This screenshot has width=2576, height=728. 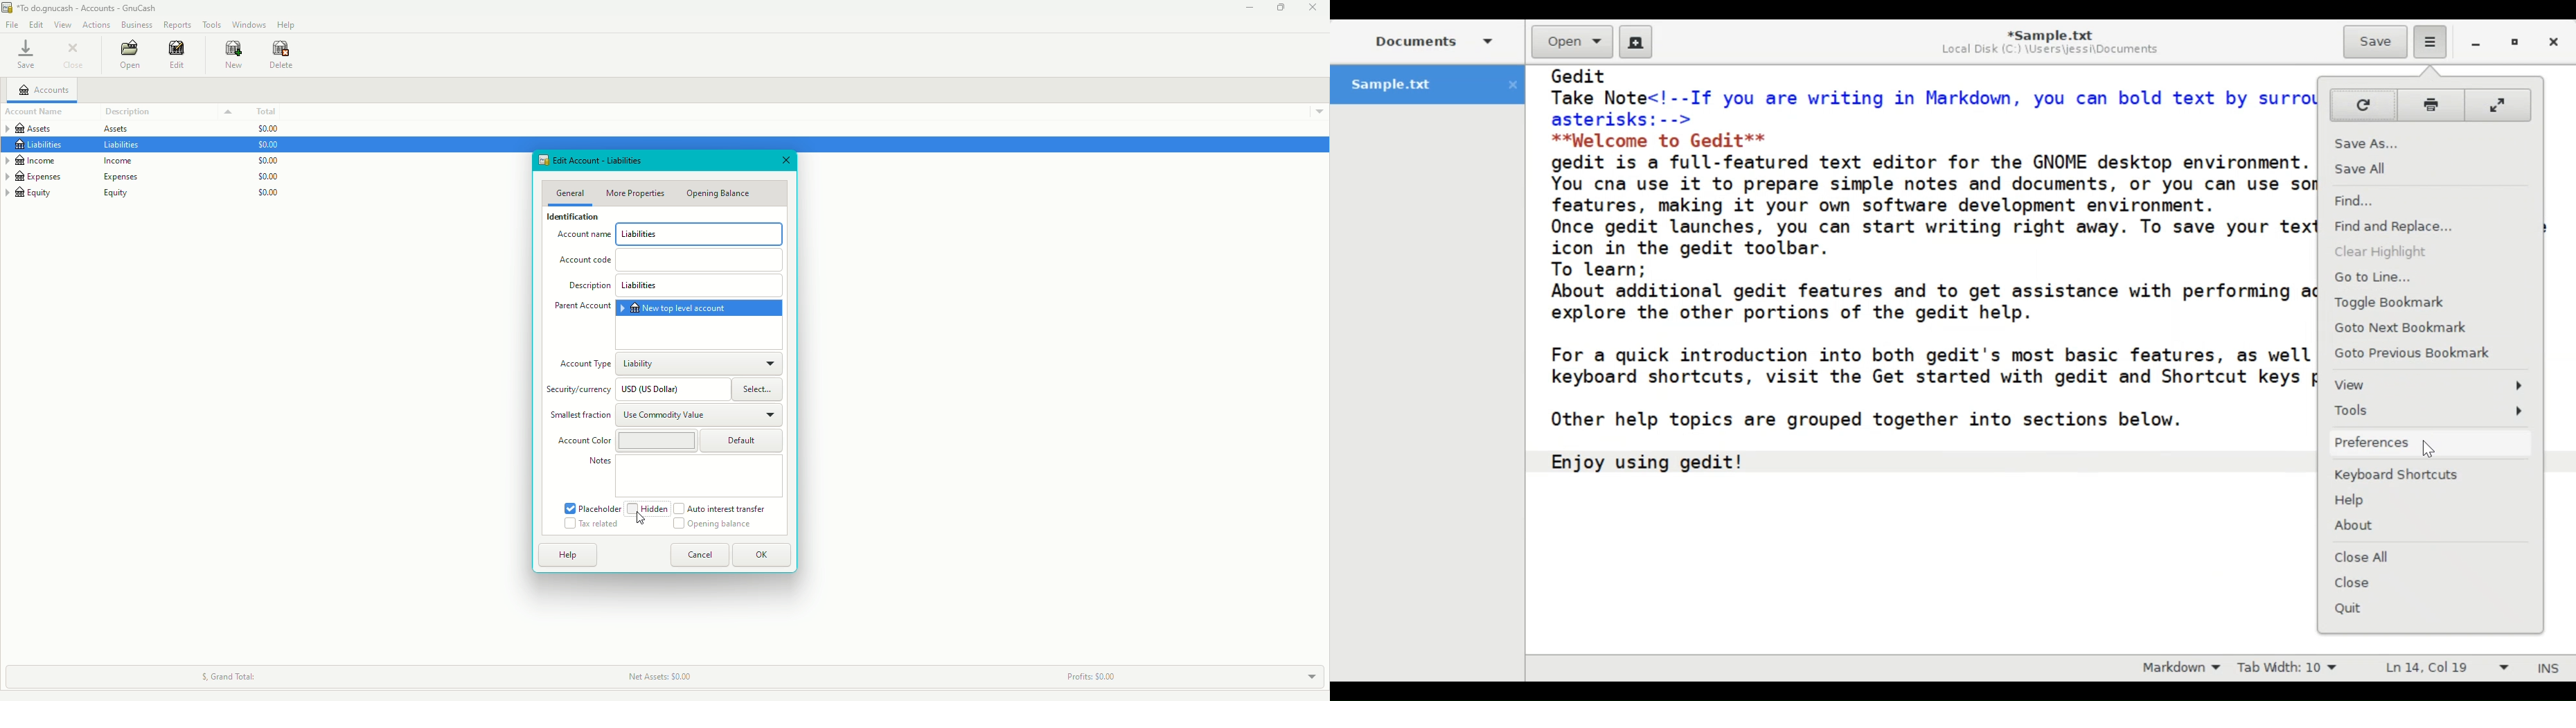 What do you see at coordinates (65, 25) in the screenshot?
I see `View` at bounding box center [65, 25].